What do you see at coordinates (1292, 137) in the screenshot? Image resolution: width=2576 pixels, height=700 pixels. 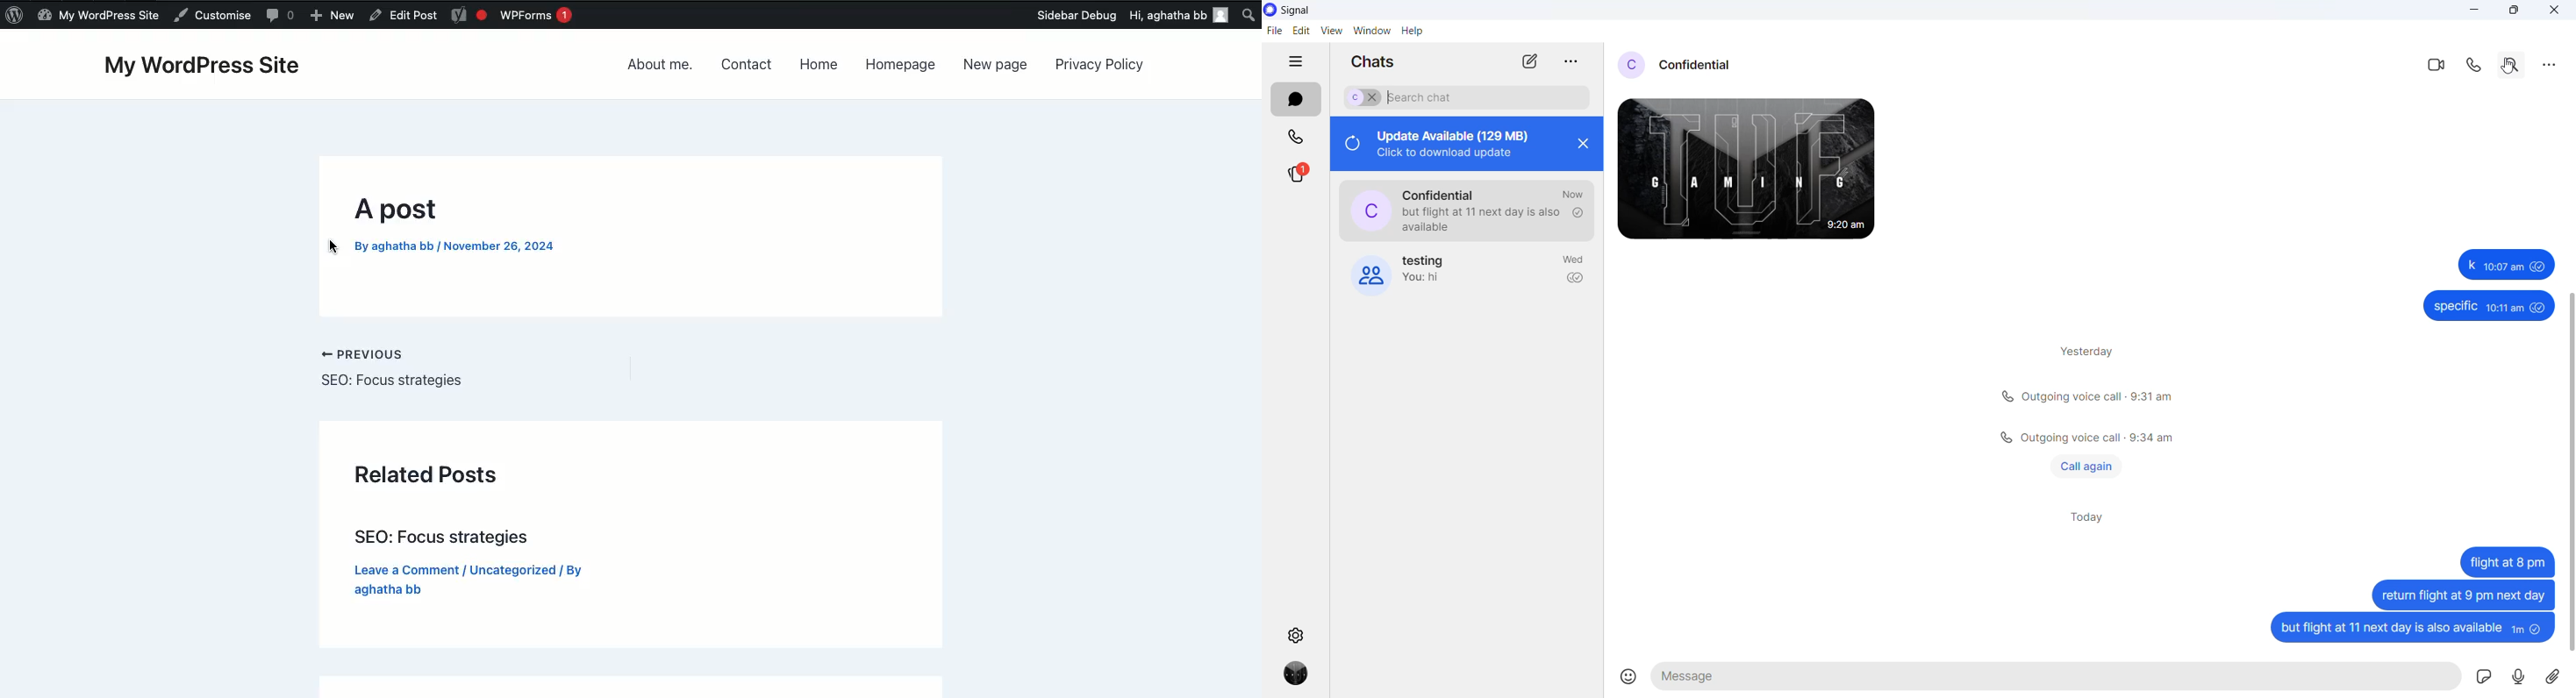 I see `calls` at bounding box center [1292, 137].